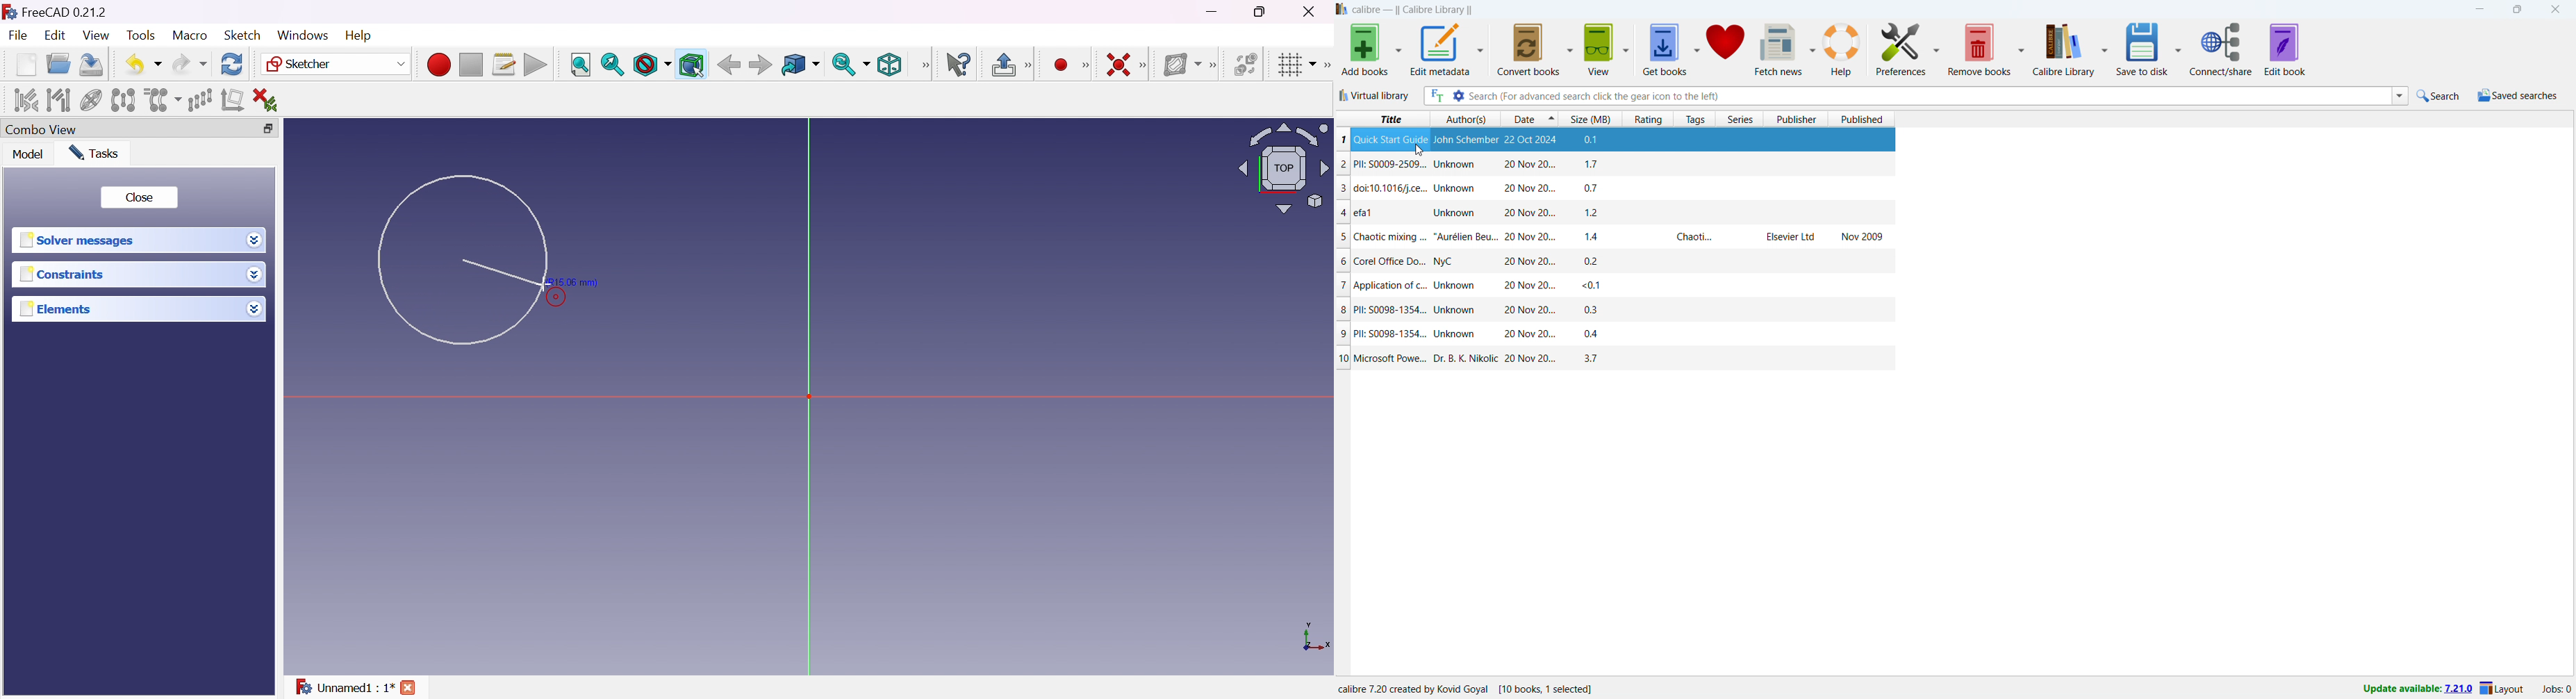 The height and width of the screenshot is (700, 2576). What do you see at coordinates (1365, 49) in the screenshot?
I see `add books` at bounding box center [1365, 49].